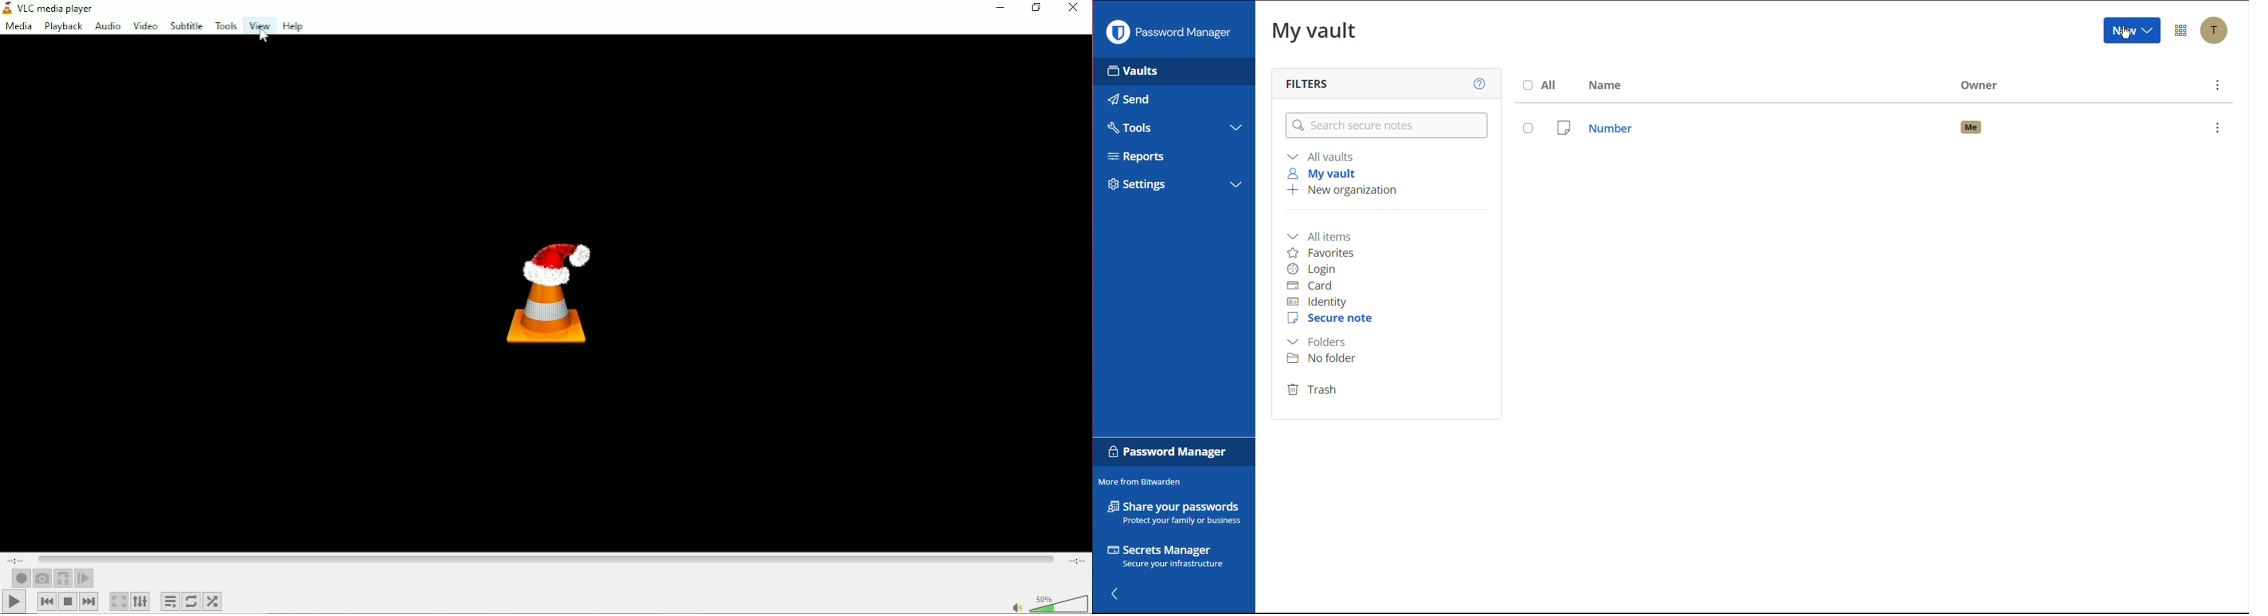  Describe the element at coordinates (1317, 303) in the screenshot. I see `Identity` at that location.